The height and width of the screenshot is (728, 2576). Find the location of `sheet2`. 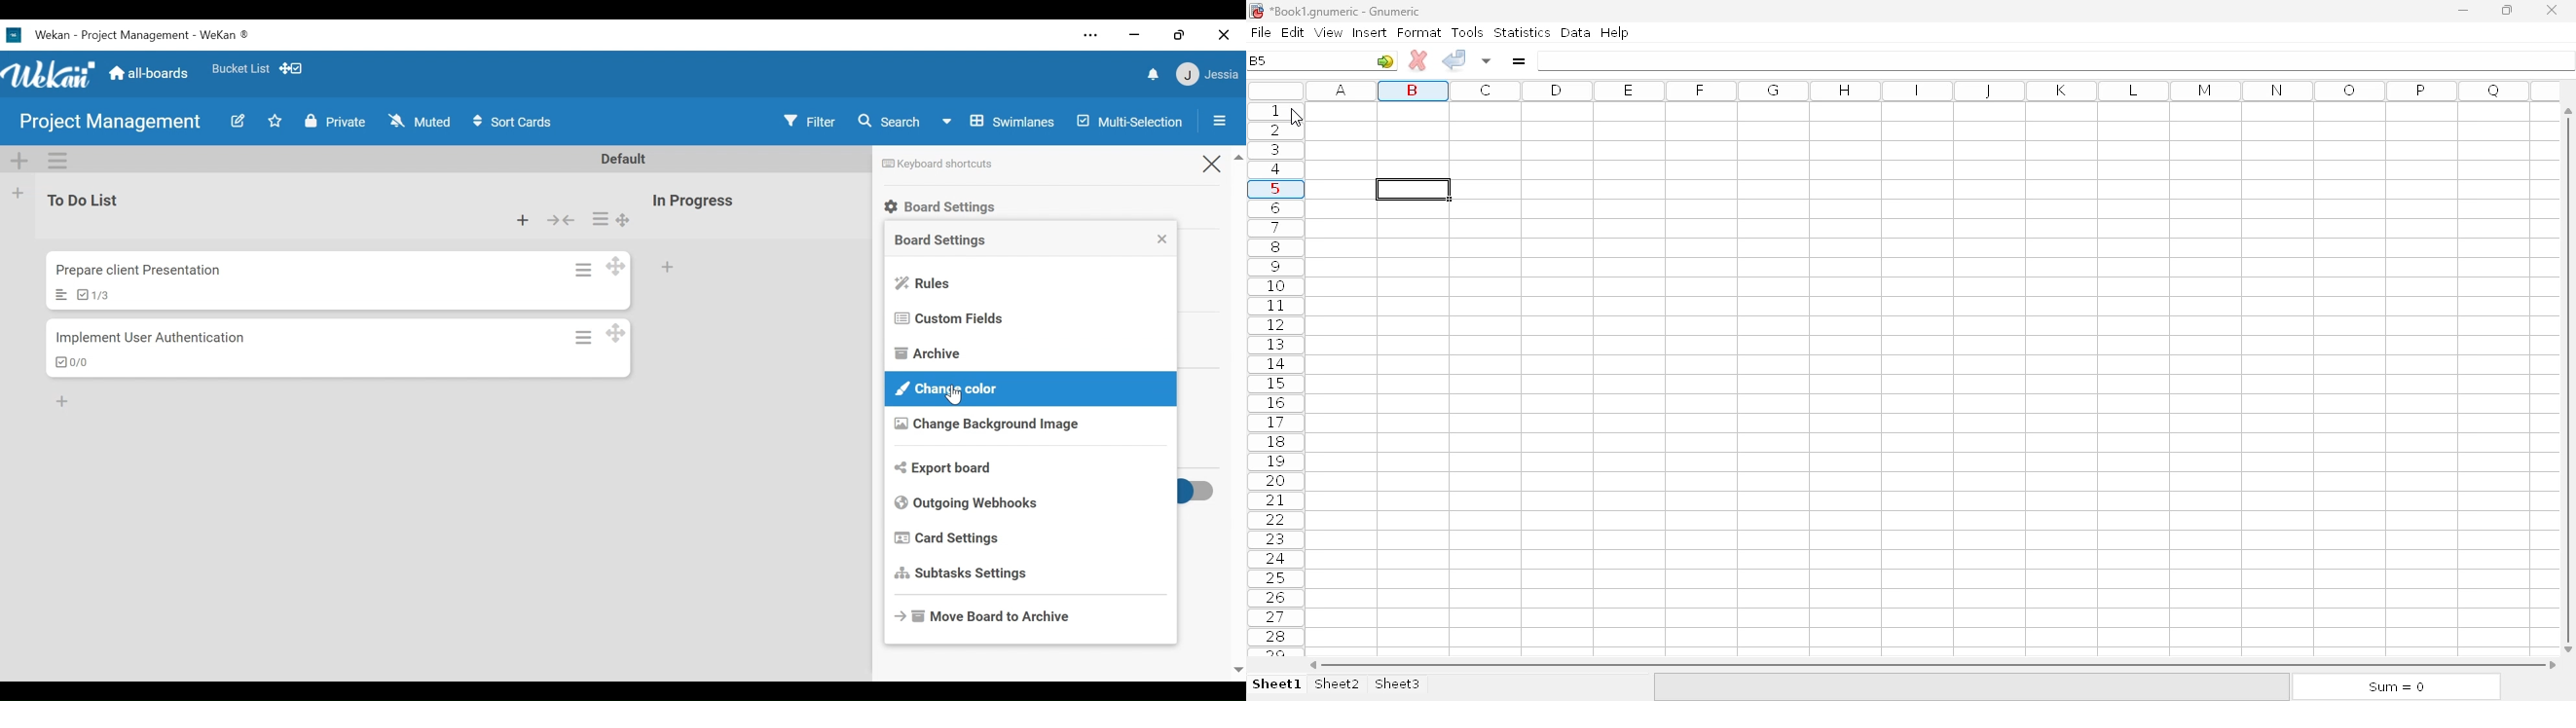

sheet2 is located at coordinates (1339, 684).